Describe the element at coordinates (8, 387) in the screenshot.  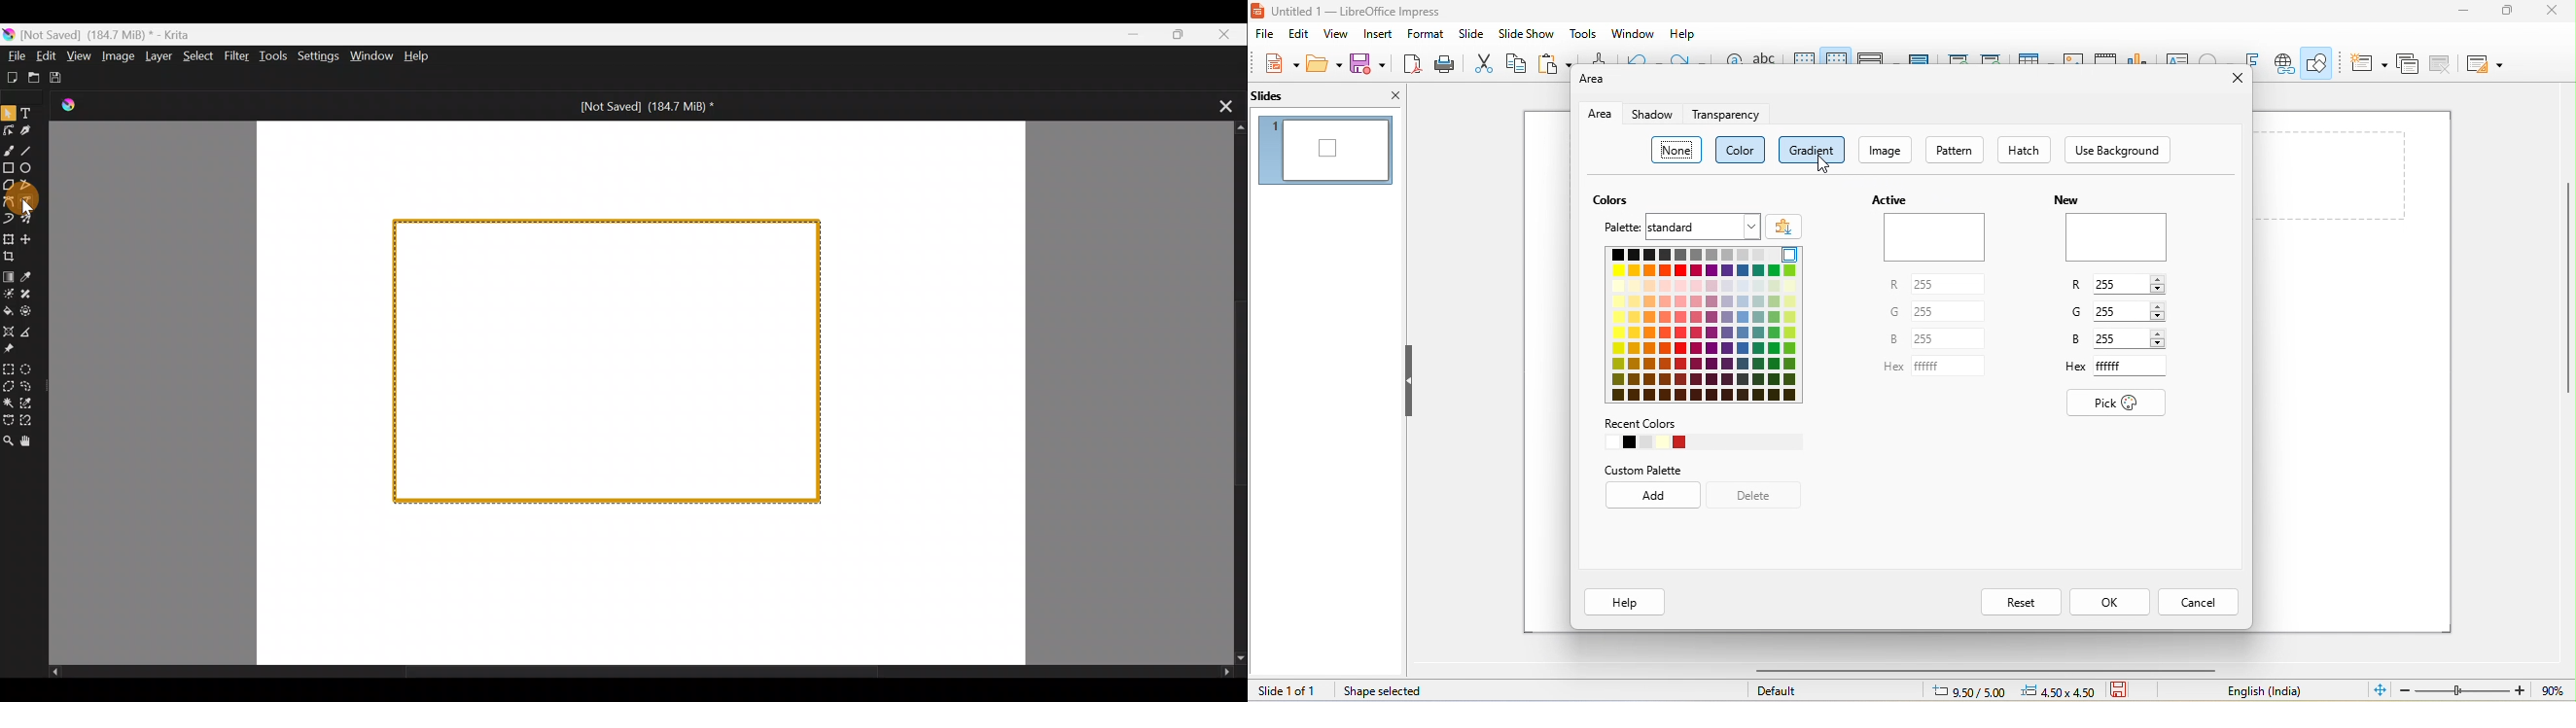
I see `Polygonal selection tool` at that location.